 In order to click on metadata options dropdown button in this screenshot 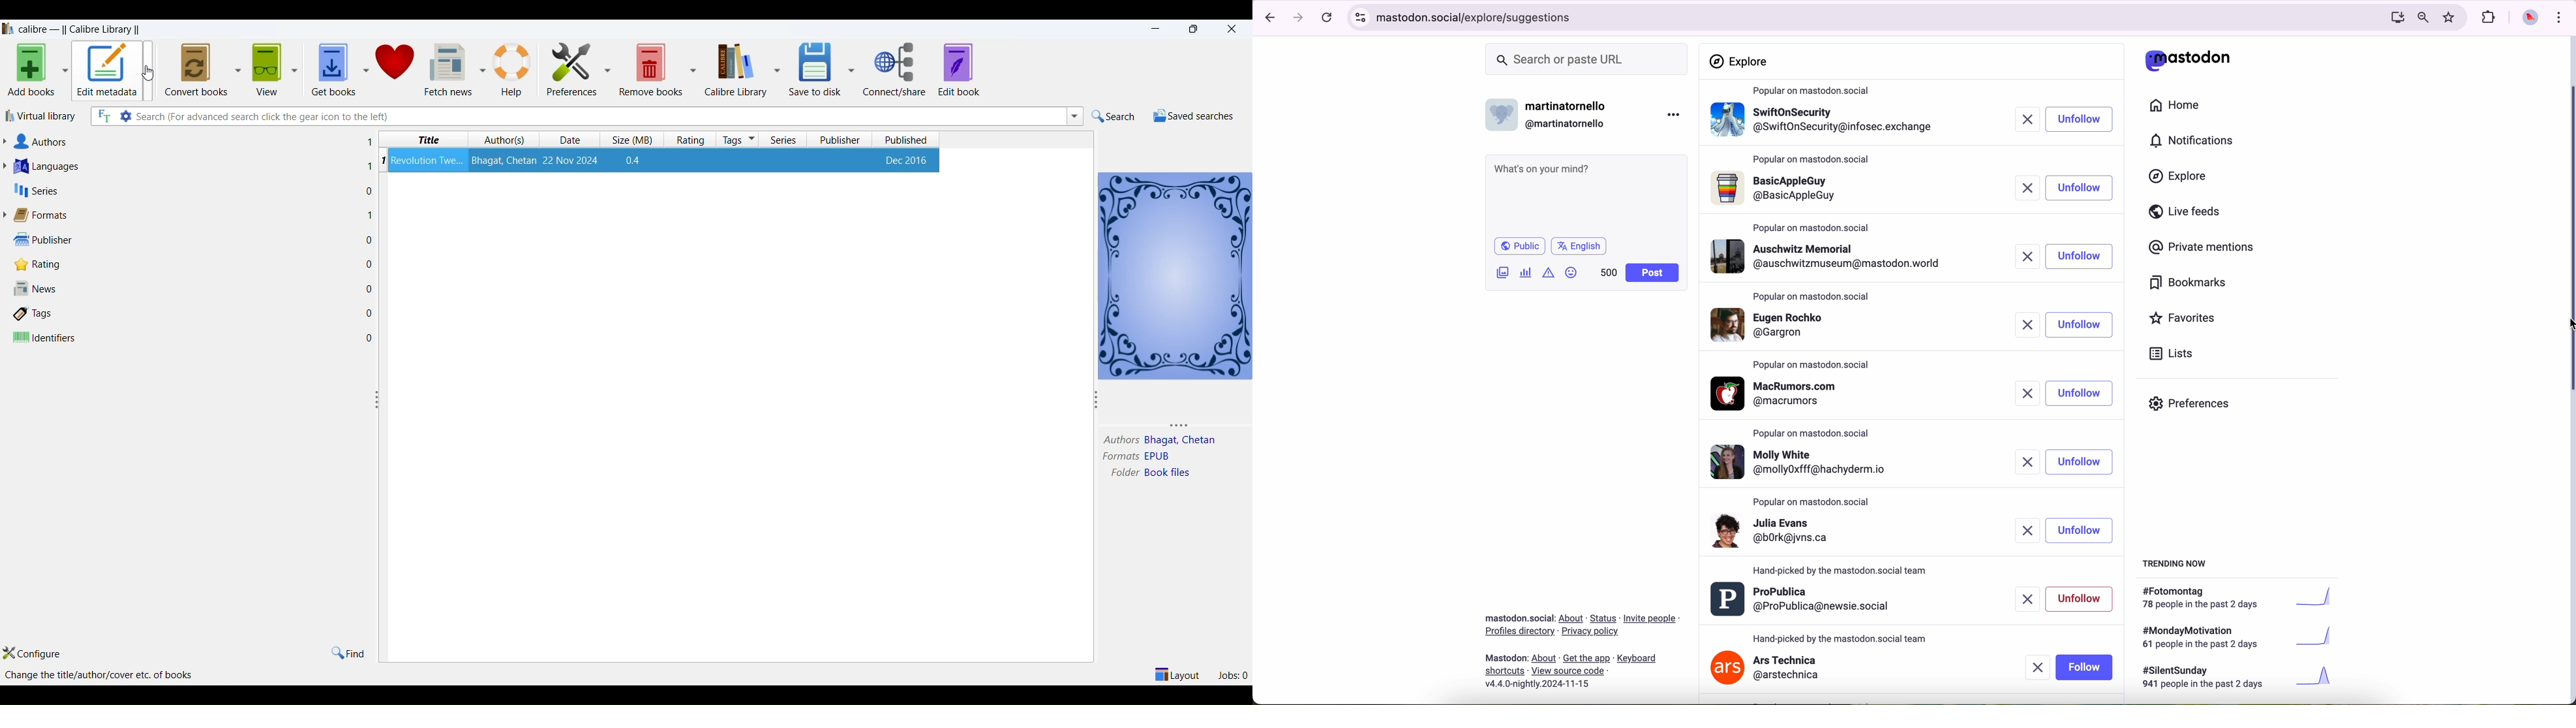, I will do `click(151, 68)`.